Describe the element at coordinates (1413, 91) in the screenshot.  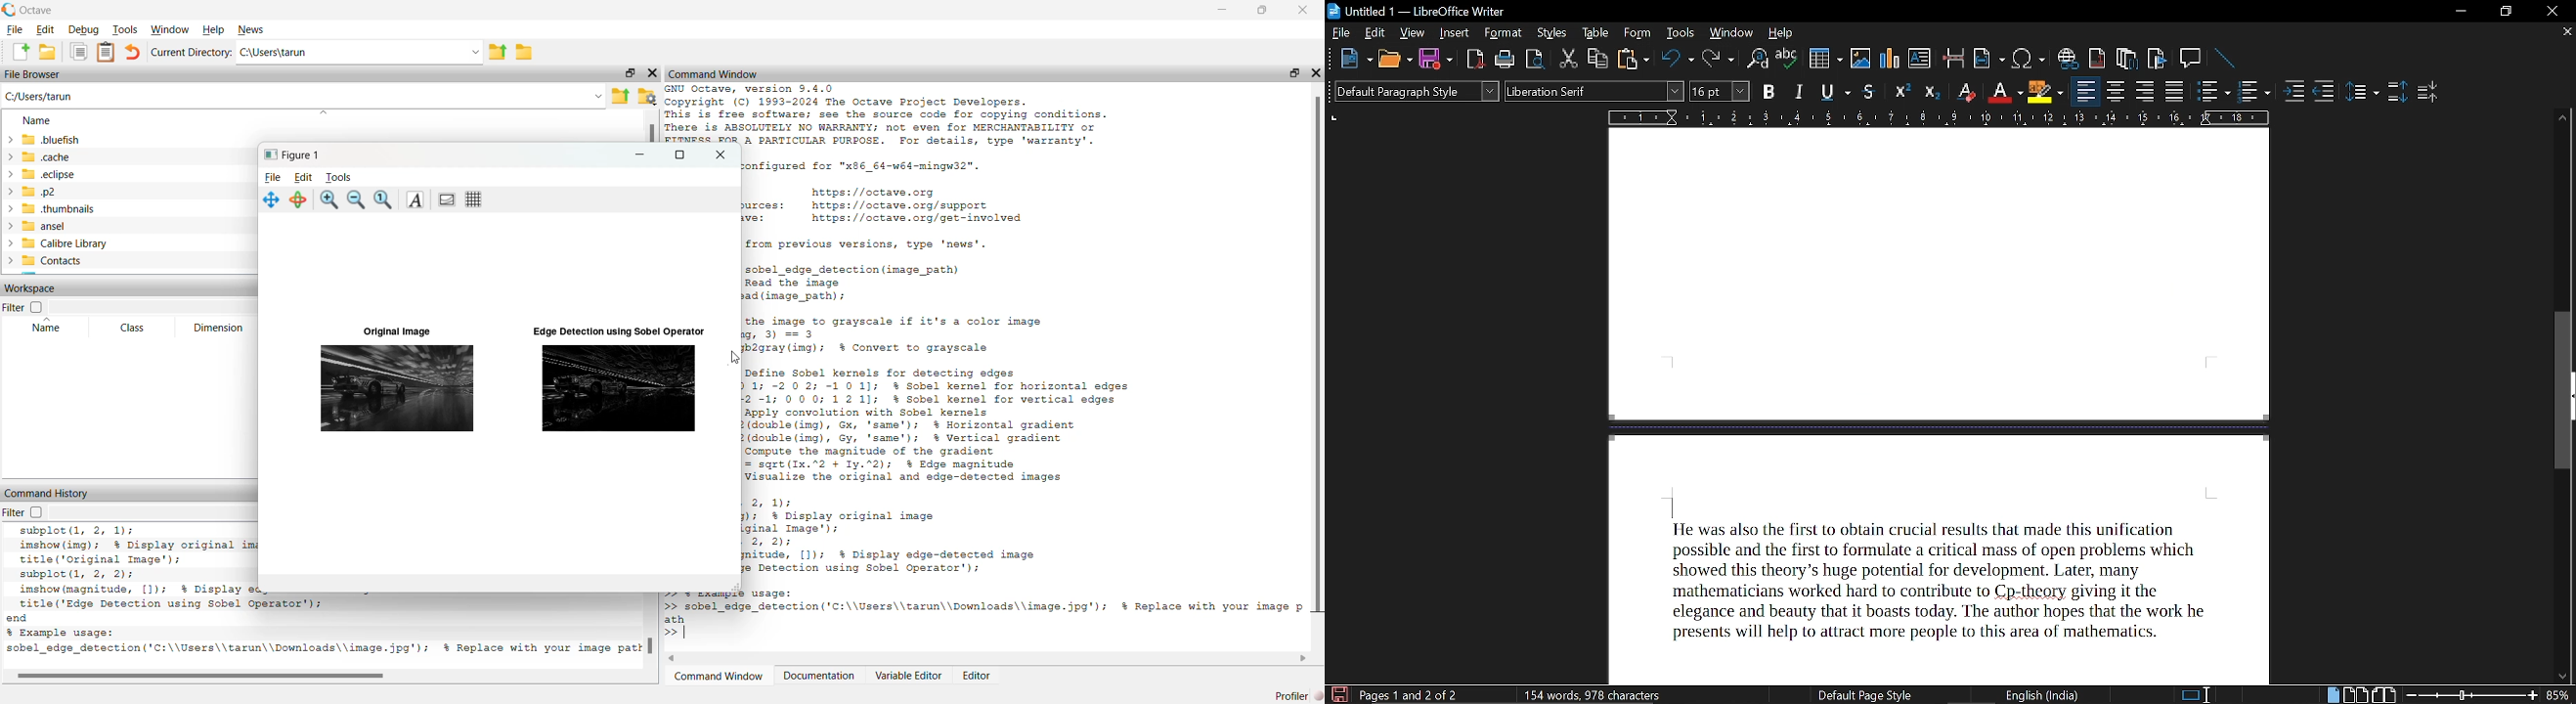
I see `Paragraph style` at that location.